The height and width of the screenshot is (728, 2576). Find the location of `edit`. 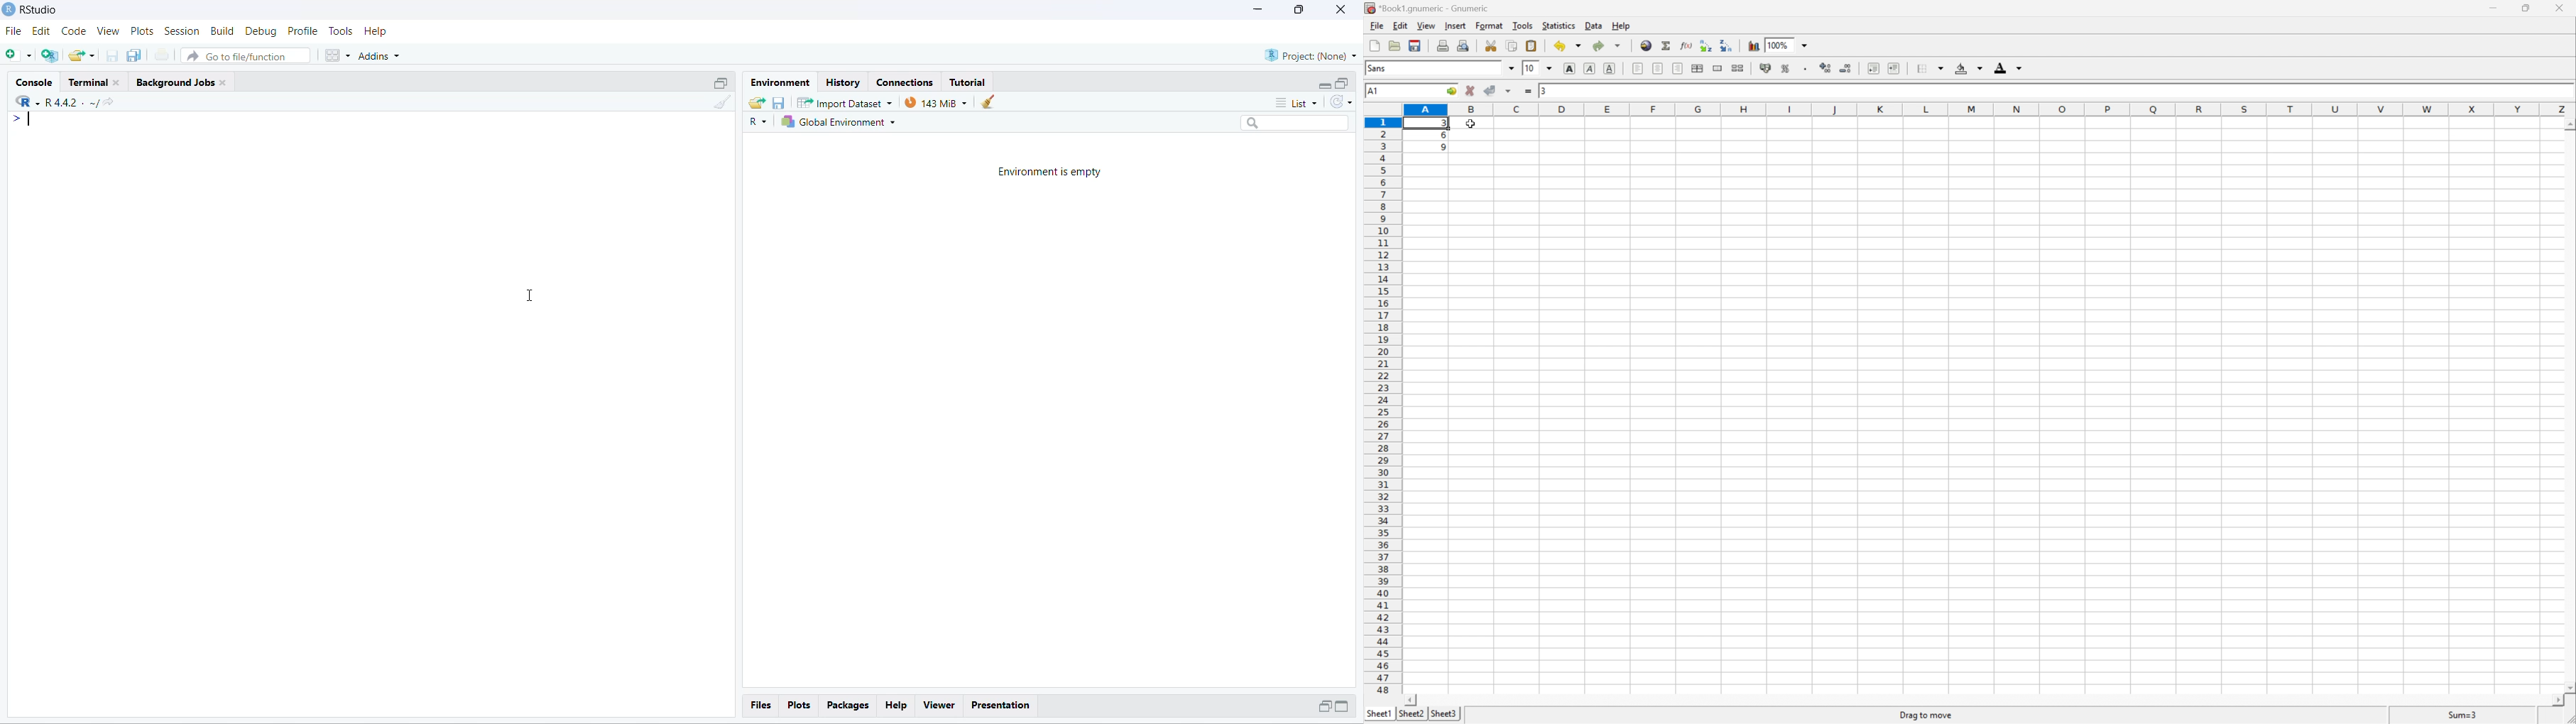

edit is located at coordinates (41, 31).